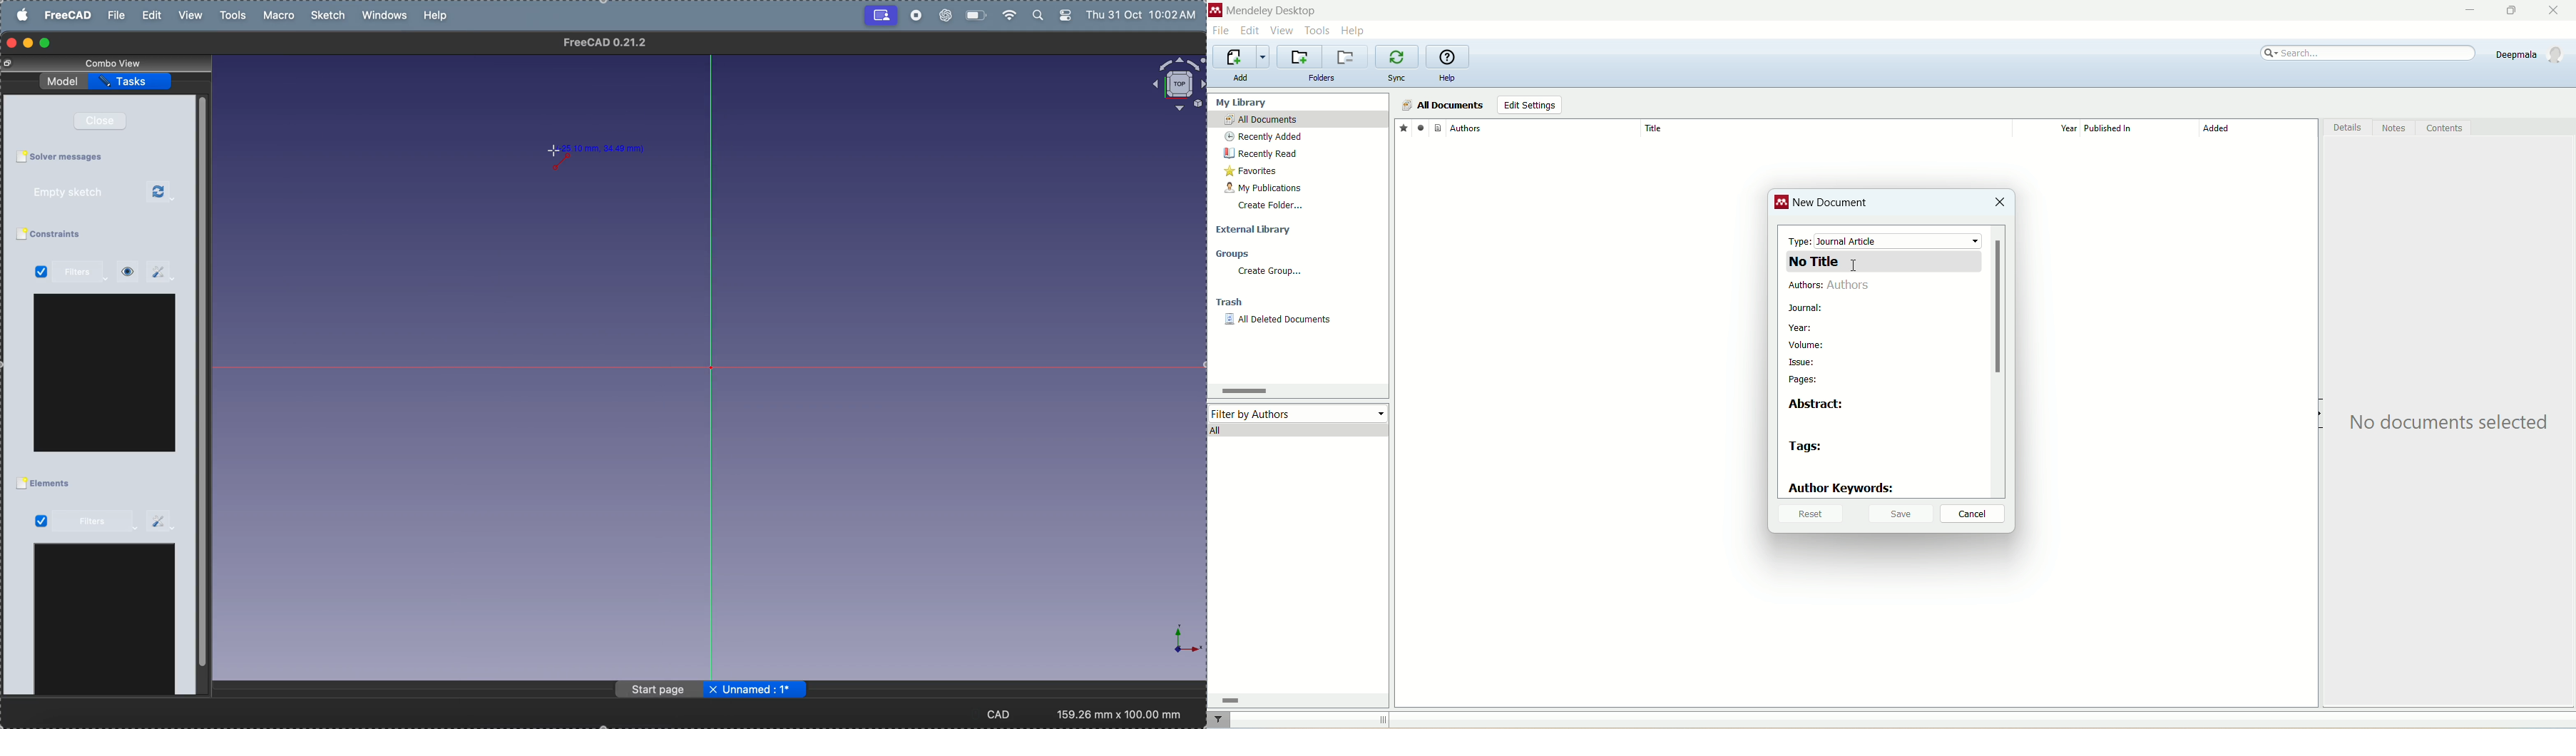 This screenshot has width=2576, height=756. Describe the element at coordinates (881, 14) in the screenshot. I see `Recording` at that location.